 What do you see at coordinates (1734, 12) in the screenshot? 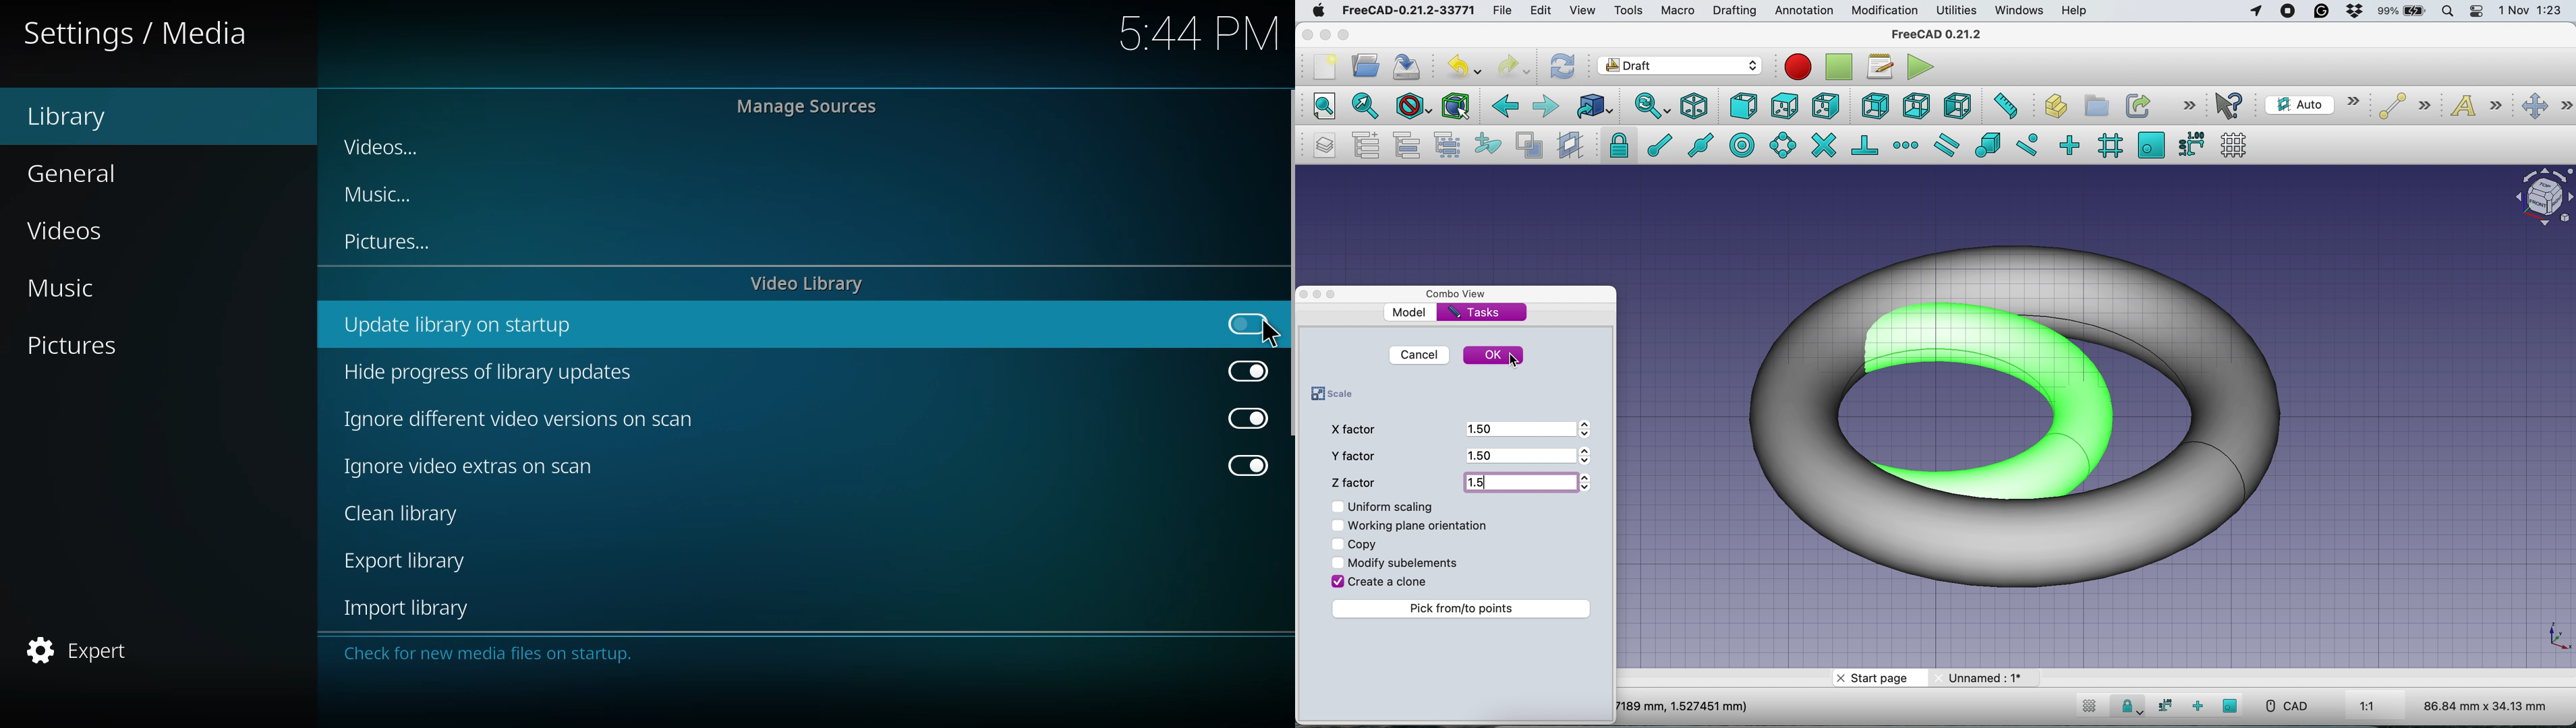
I see `drafting` at bounding box center [1734, 12].